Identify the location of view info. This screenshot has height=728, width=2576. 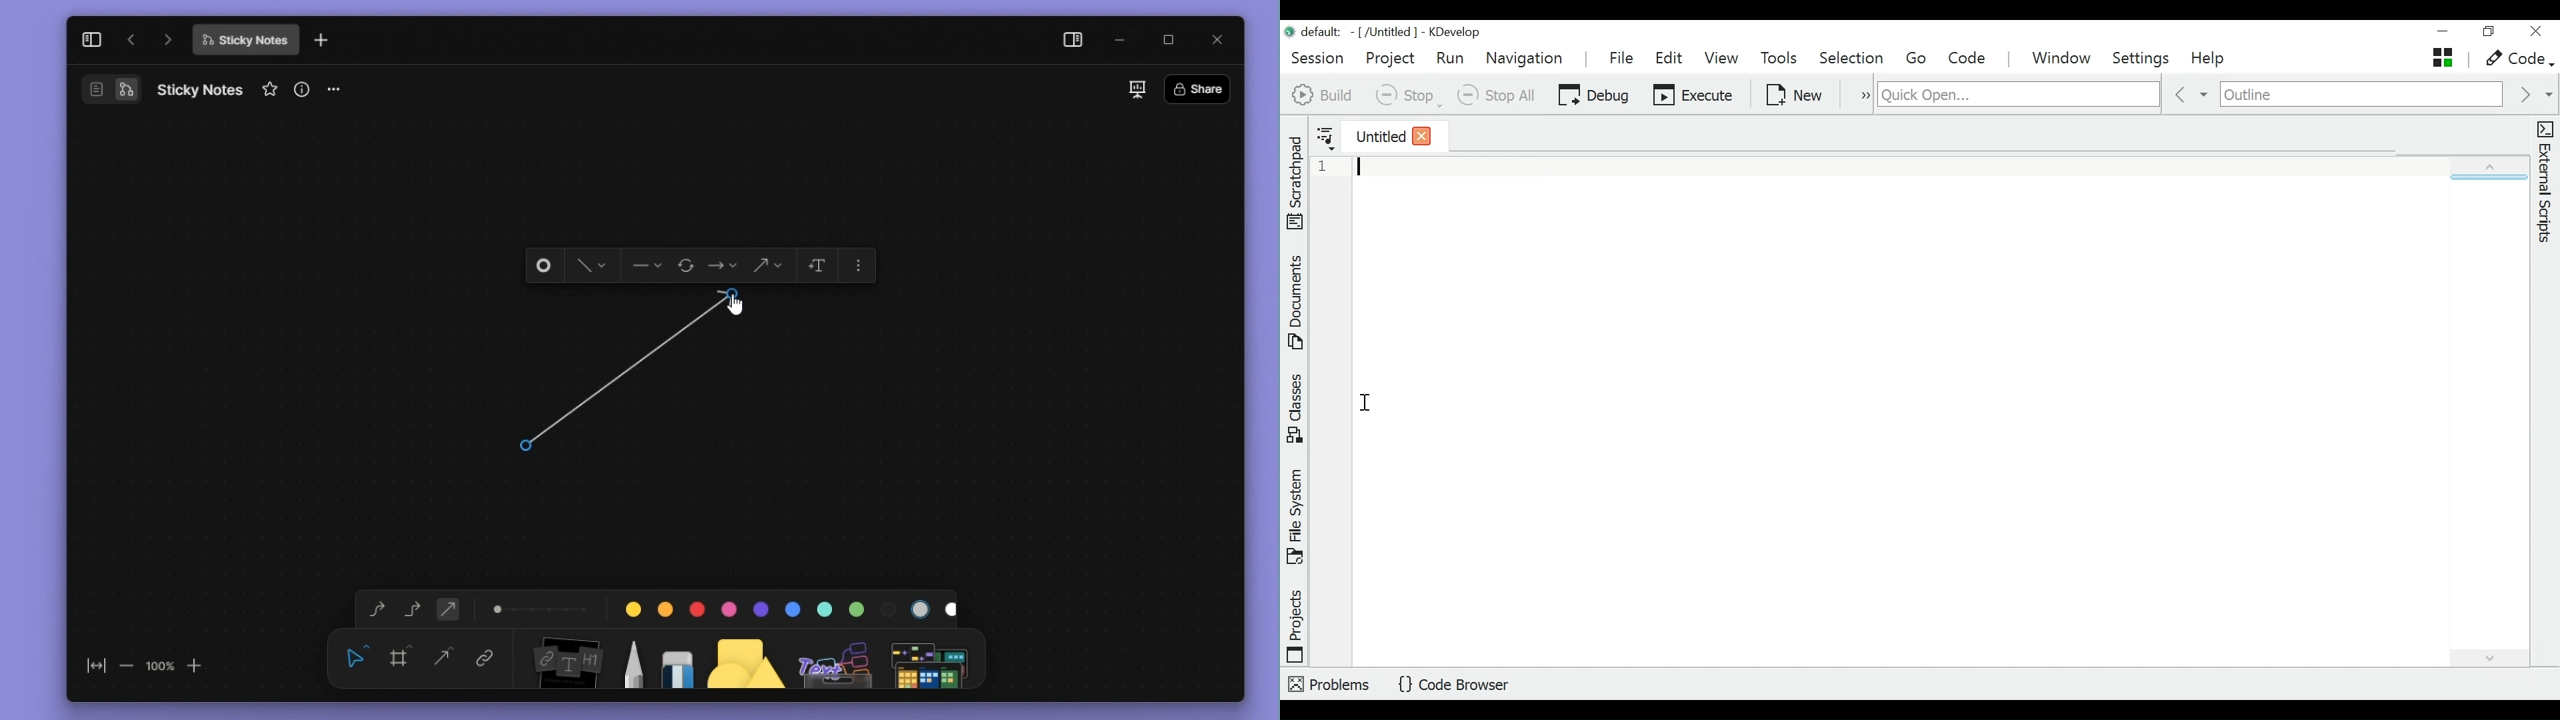
(304, 89).